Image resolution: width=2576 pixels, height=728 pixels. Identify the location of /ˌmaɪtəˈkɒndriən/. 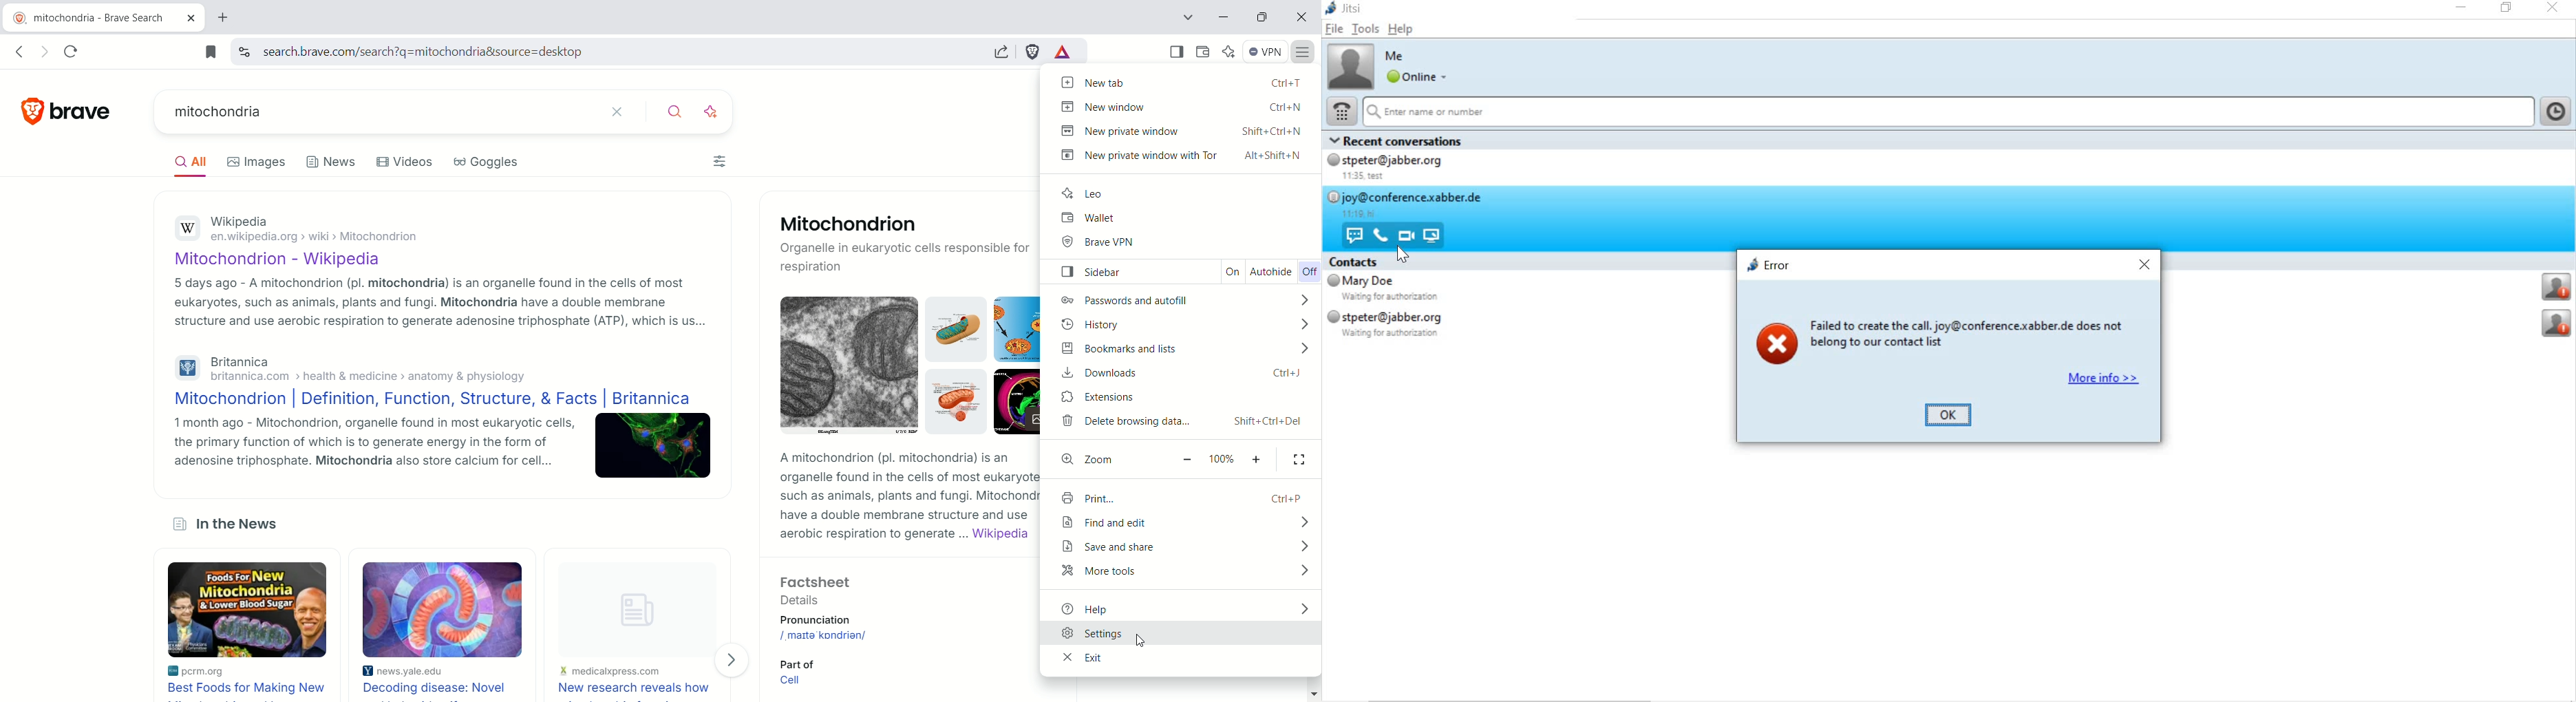
(834, 635).